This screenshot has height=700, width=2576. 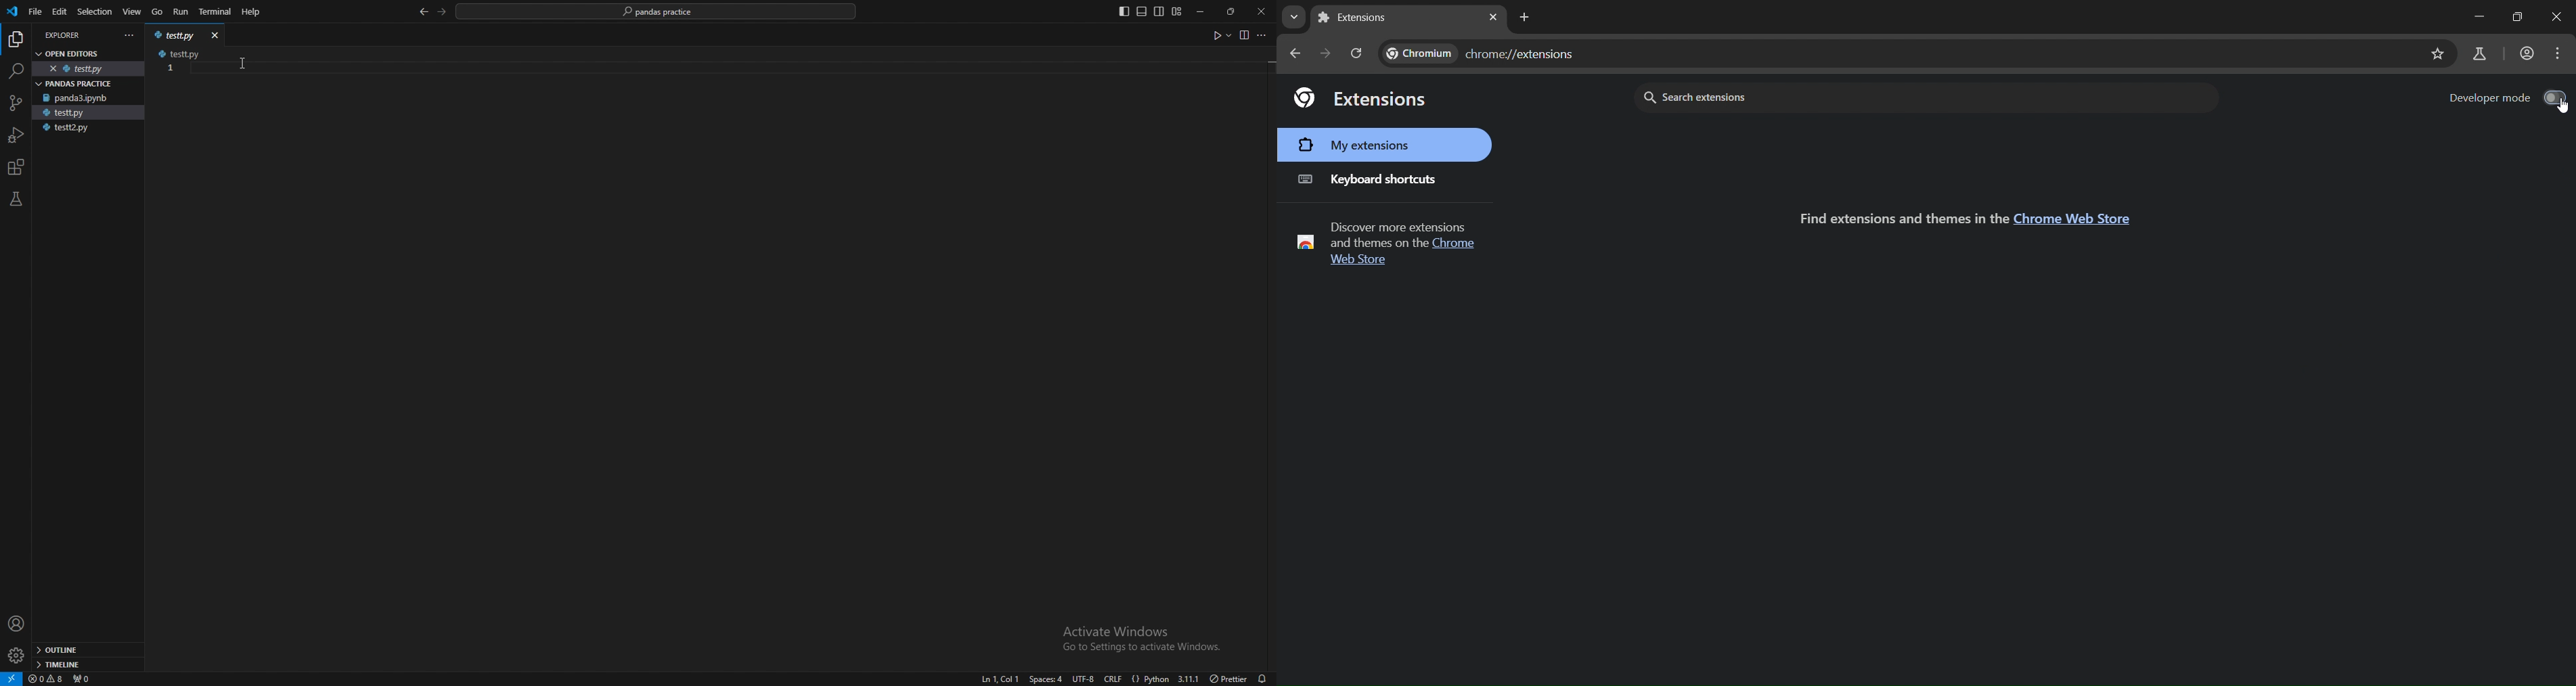 What do you see at coordinates (995, 679) in the screenshot?
I see `ln1, col1` at bounding box center [995, 679].